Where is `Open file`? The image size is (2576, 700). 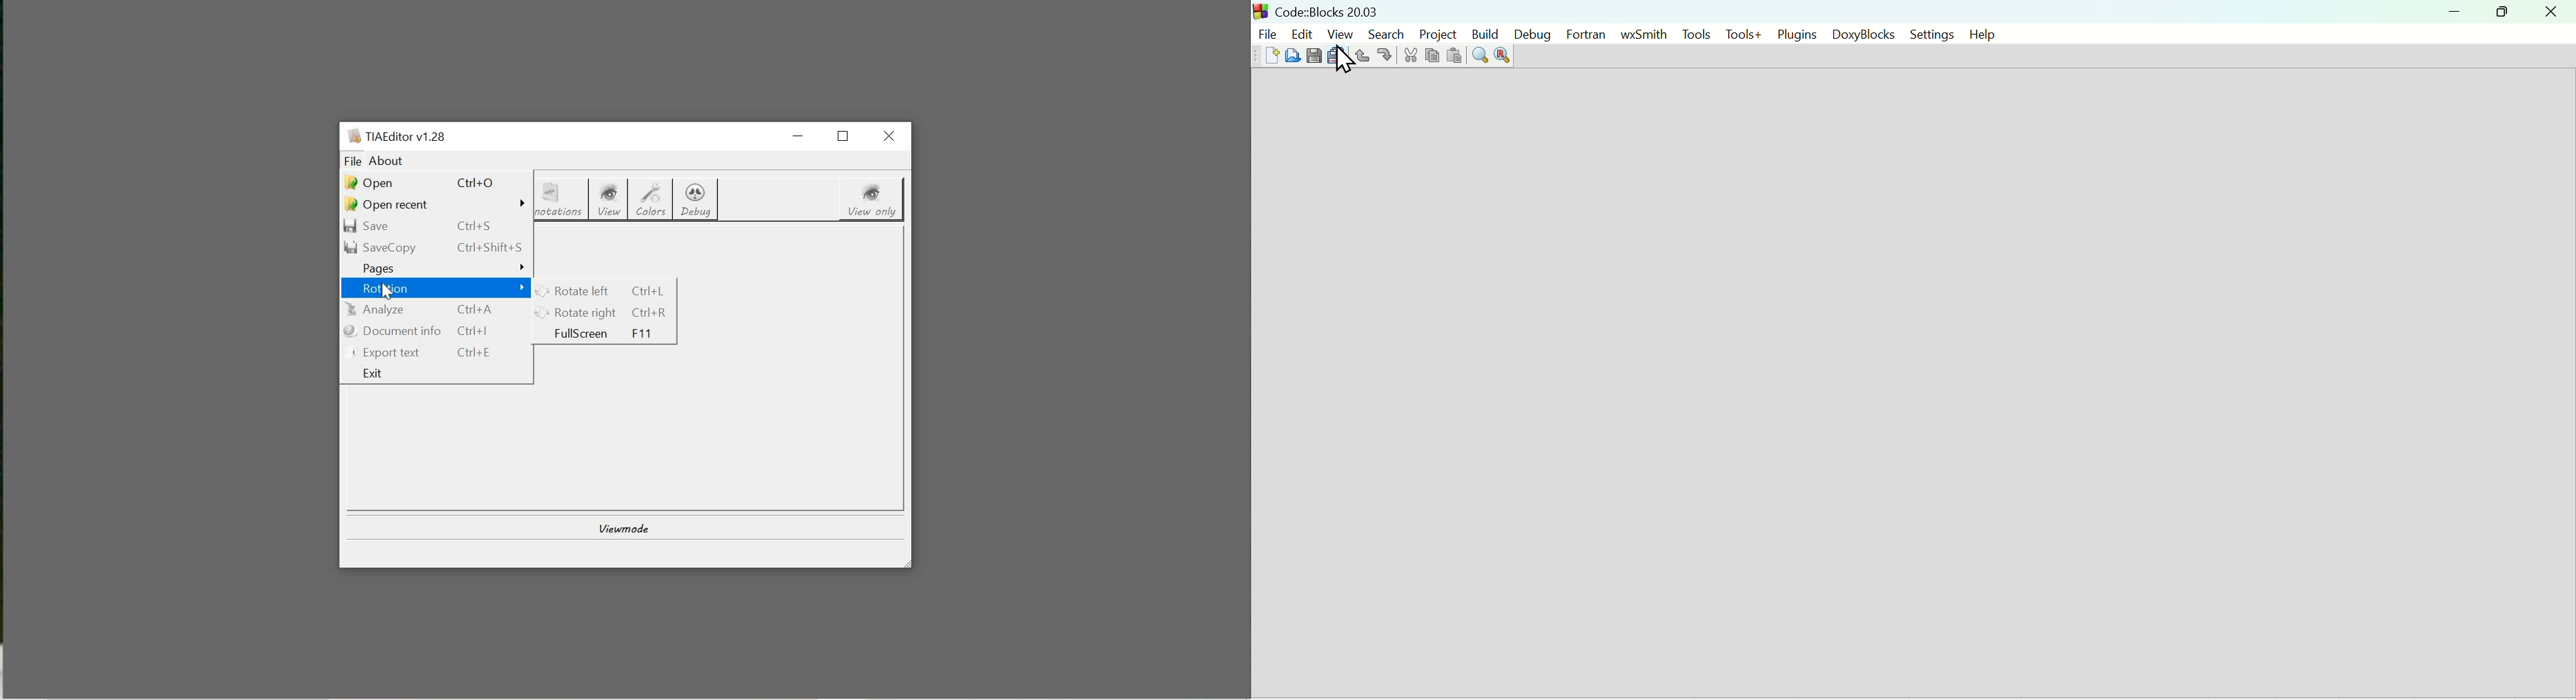
Open file is located at coordinates (1294, 55).